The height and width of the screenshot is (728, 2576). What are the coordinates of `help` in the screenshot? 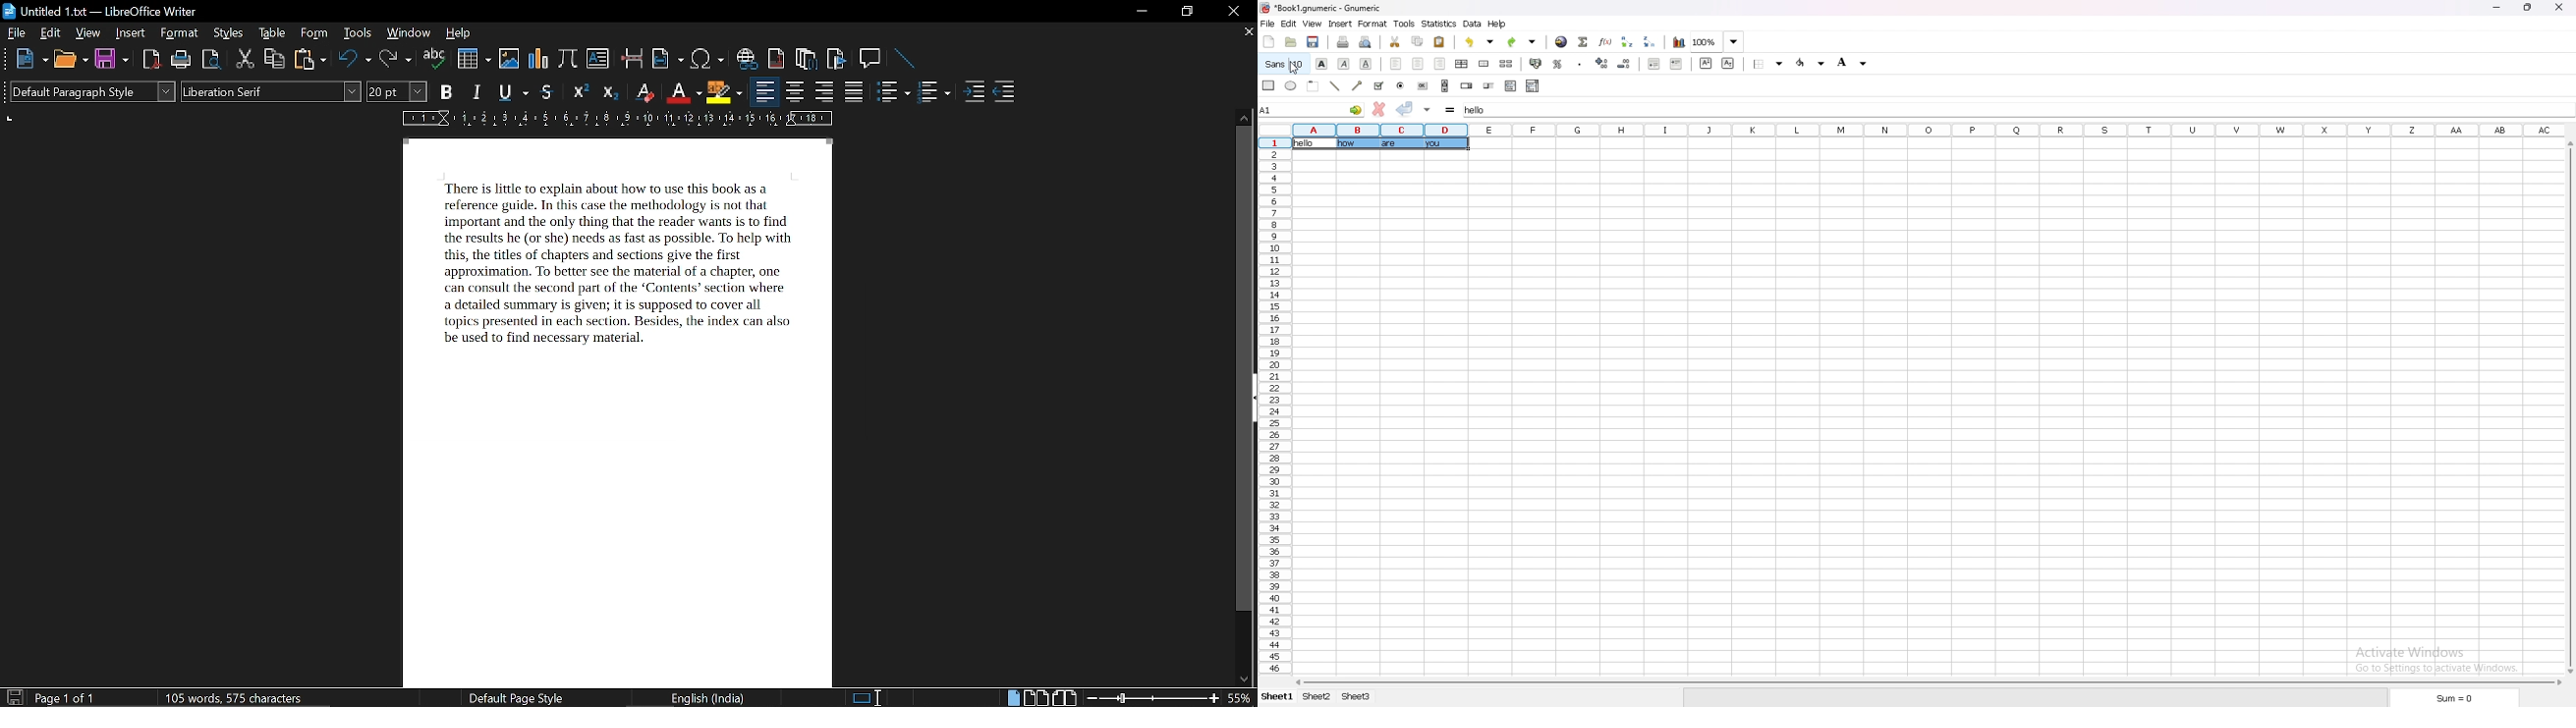 It's located at (1499, 24).